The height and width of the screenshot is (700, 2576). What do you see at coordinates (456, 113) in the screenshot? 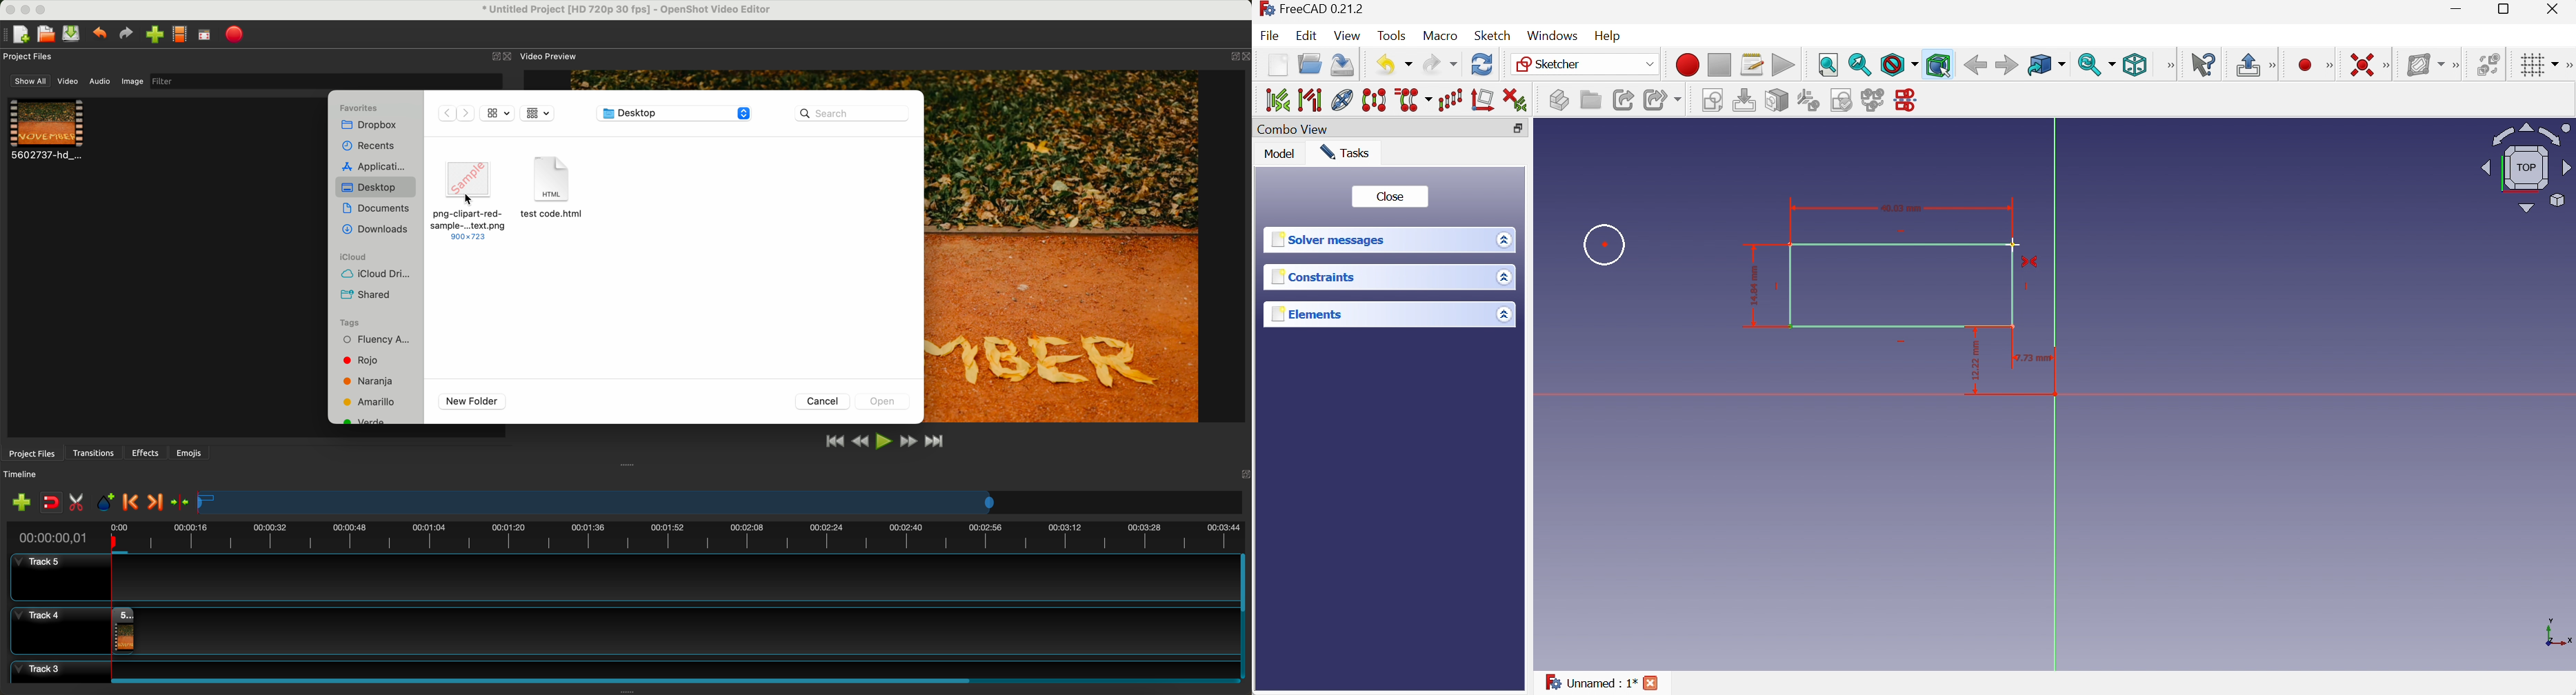
I see `navigate arrows` at bounding box center [456, 113].